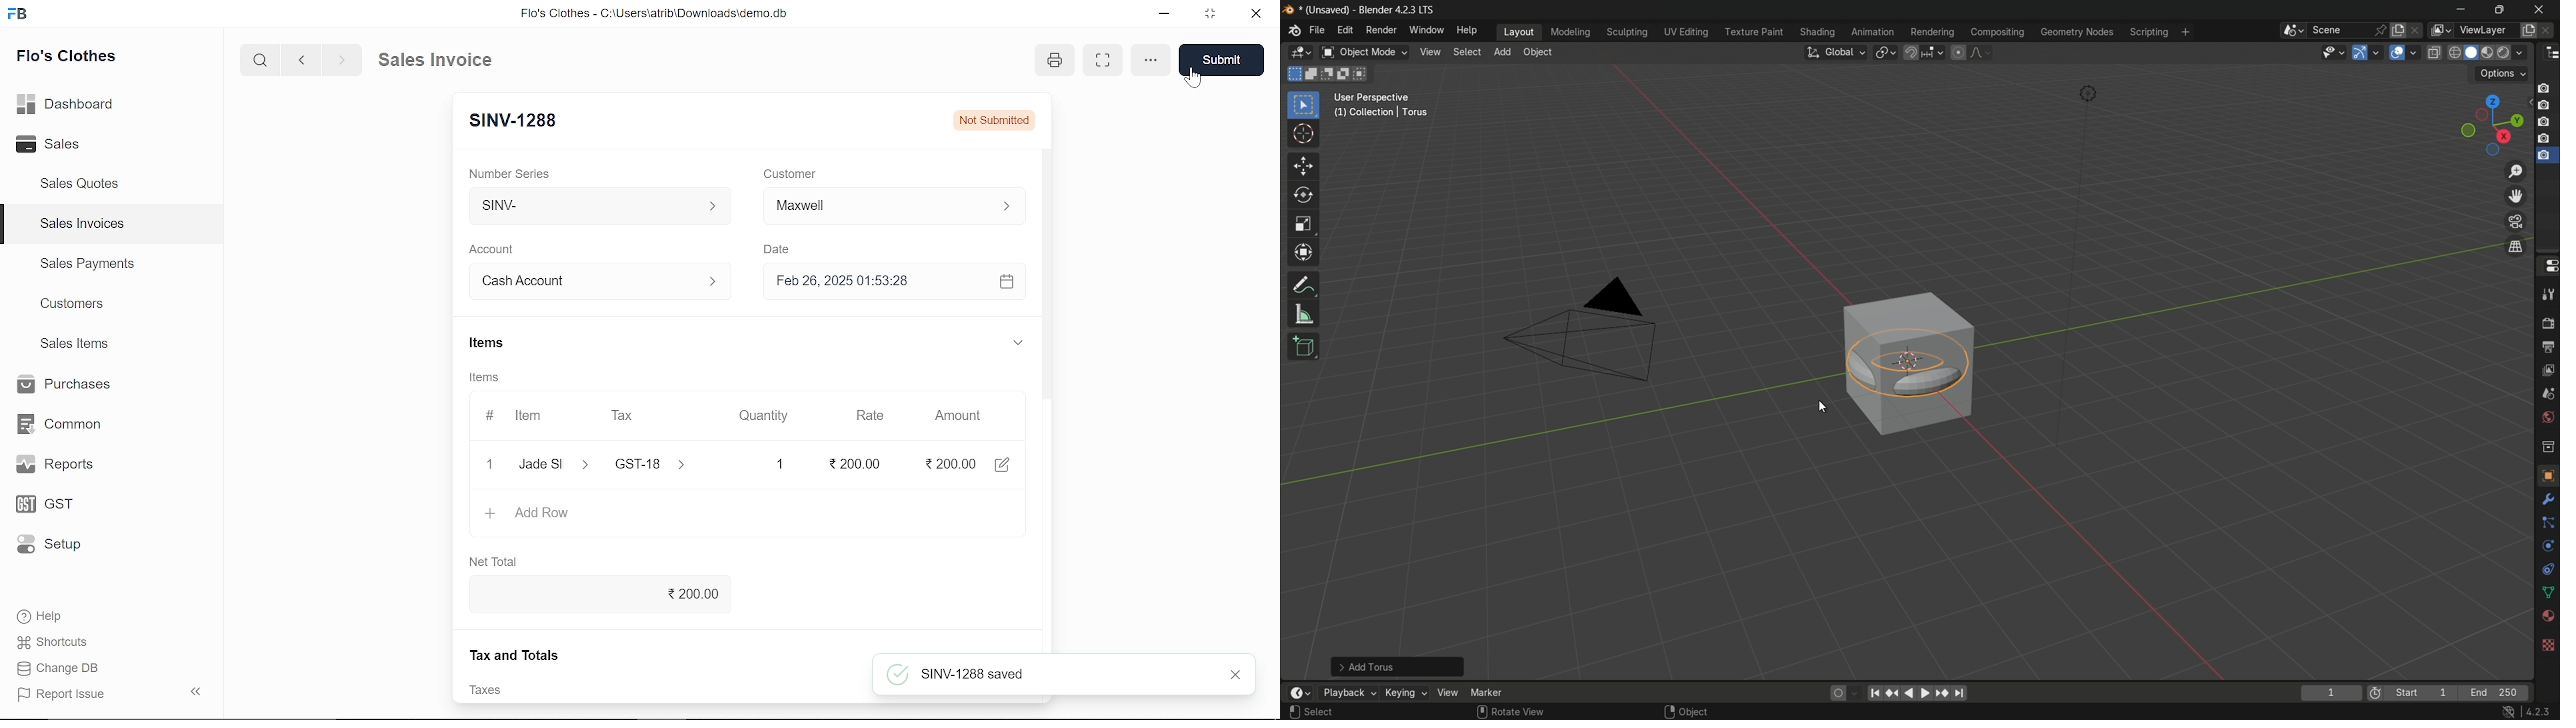 The height and width of the screenshot is (728, 2576). What do you see at coordinates (62, 385) in the screenshot?
I see `Purchases` at bounding box center [62, 385].